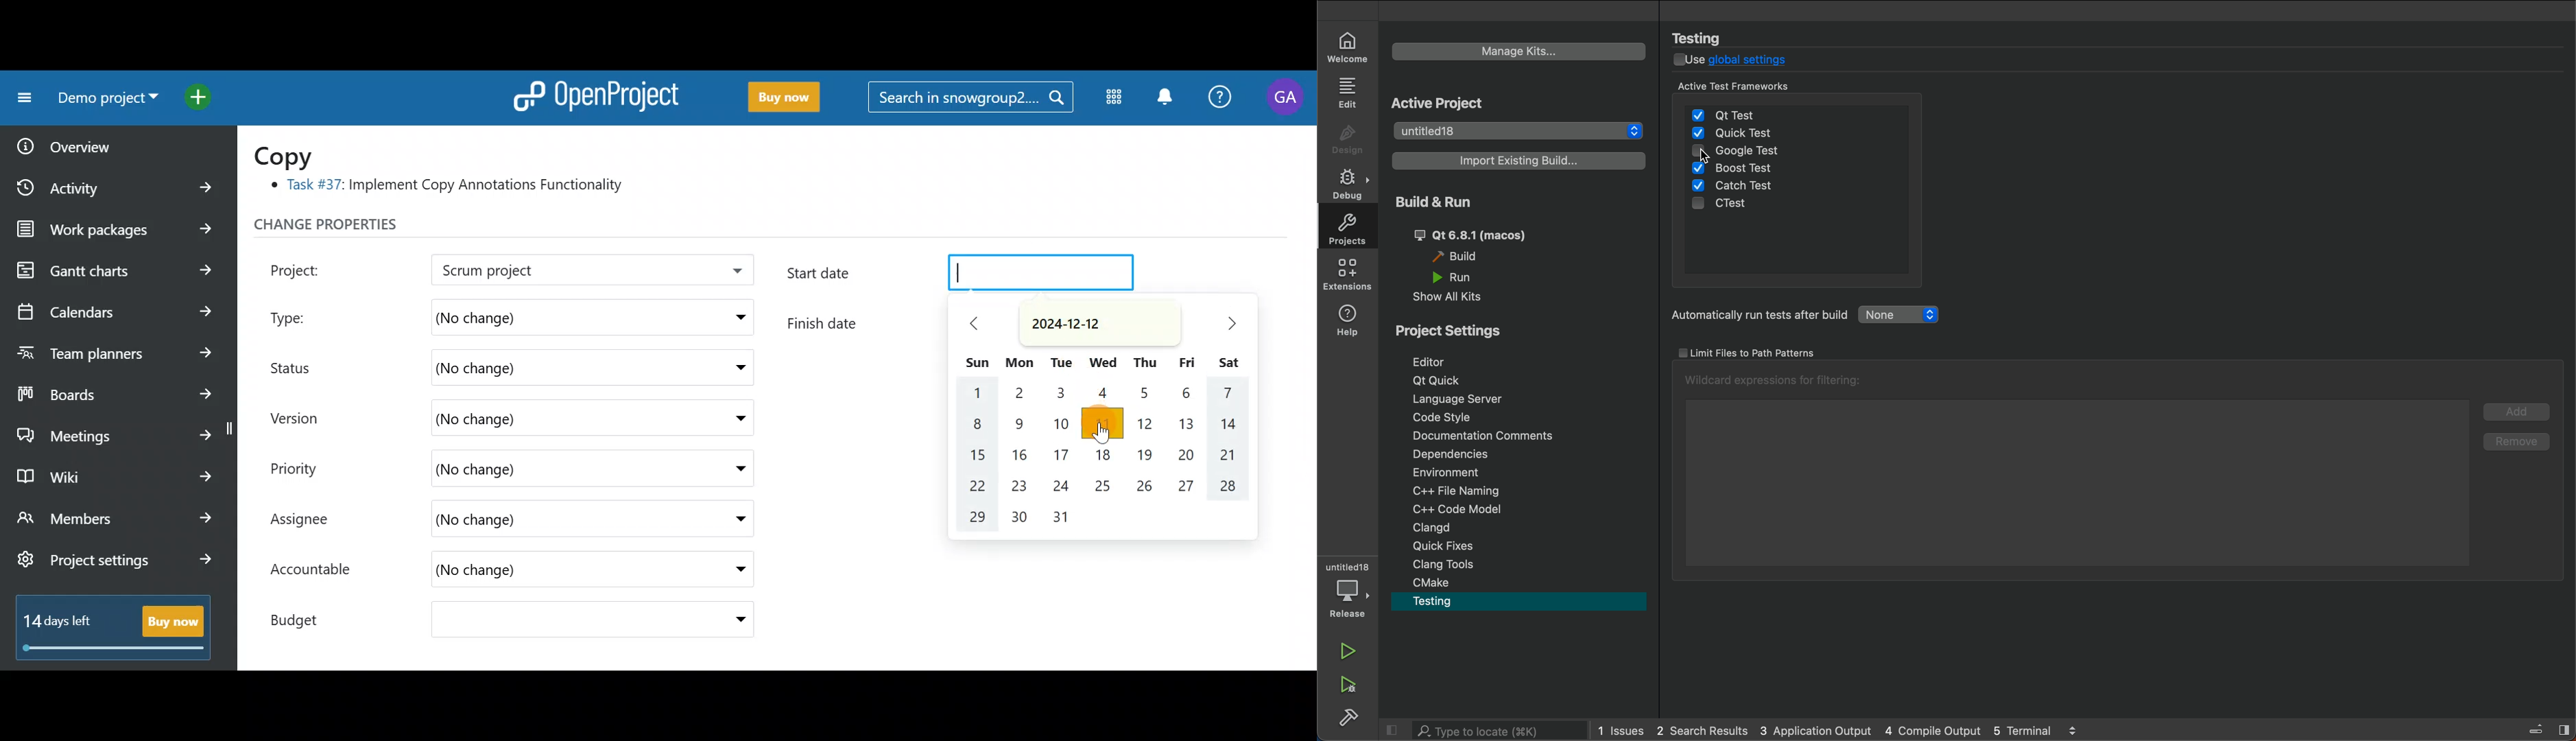 The height and width of the screenshot is (756, 2576). Describe the element at coordinates (1748, 352) in the screenshot. I see `limit tests` at that location.